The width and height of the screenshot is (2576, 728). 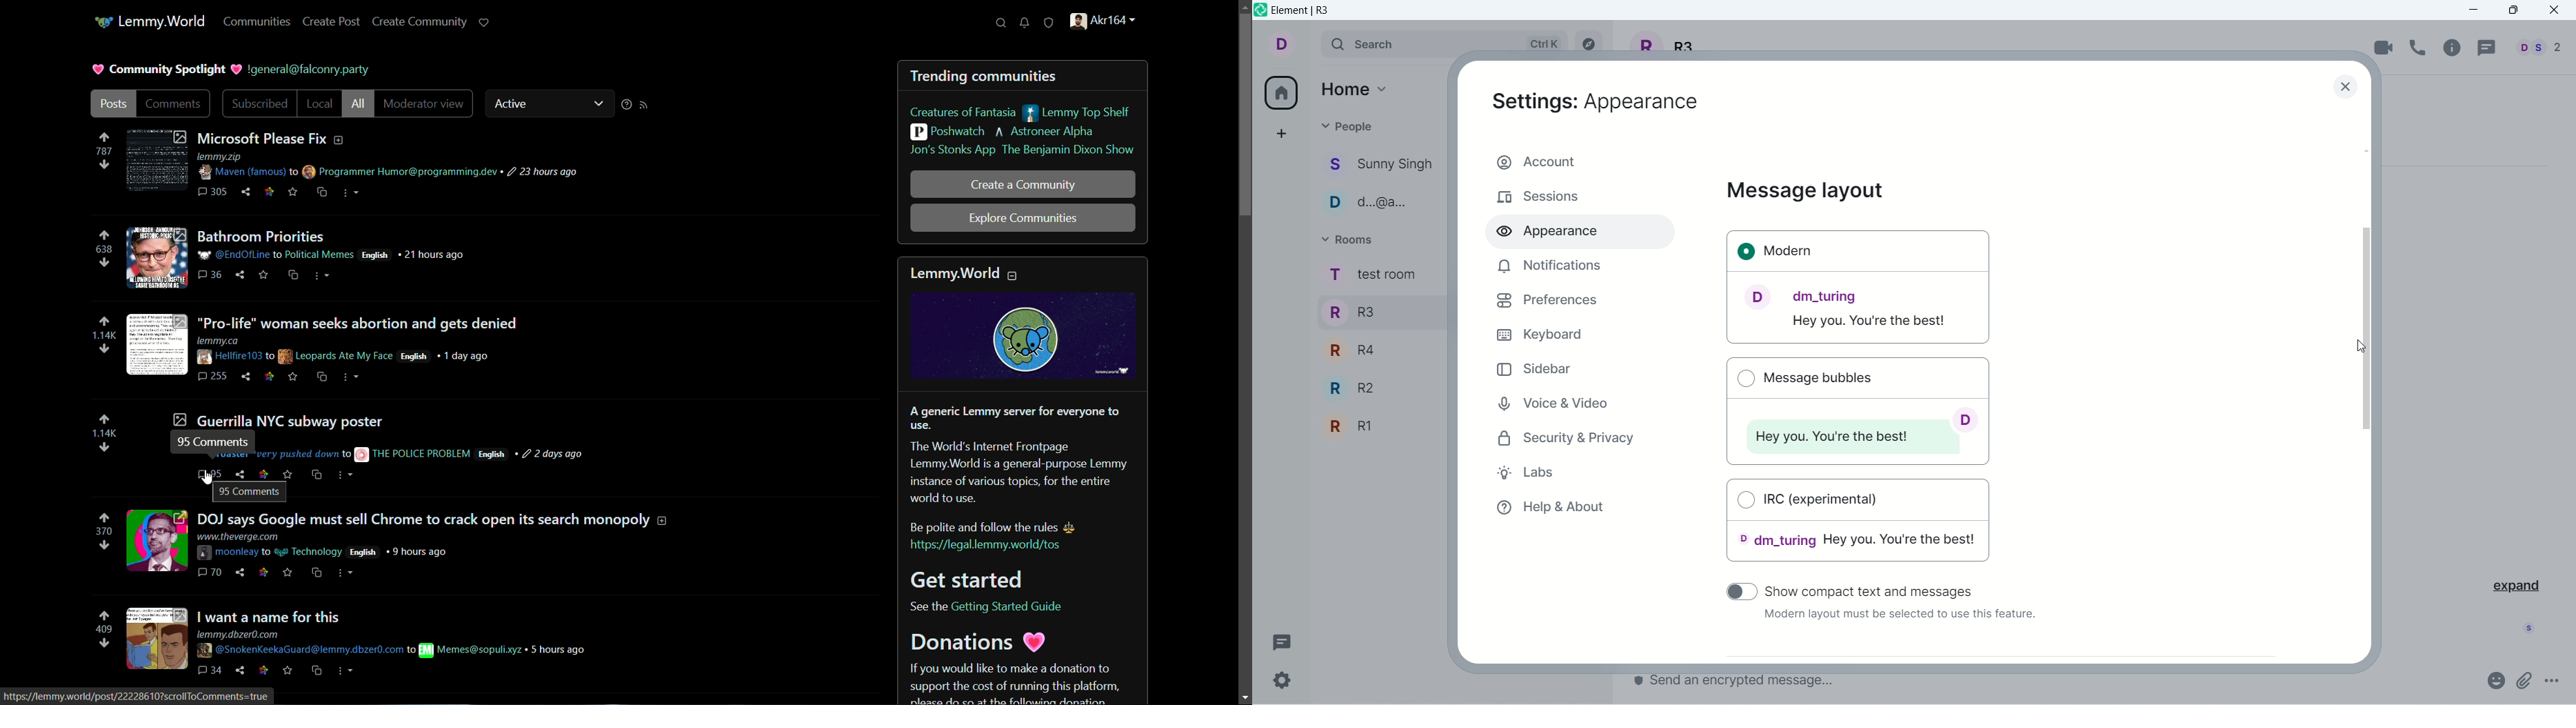 What do you see at coordinates (263, 471) in the screenshot?
I see `icon` at bounding box center [263, 471].